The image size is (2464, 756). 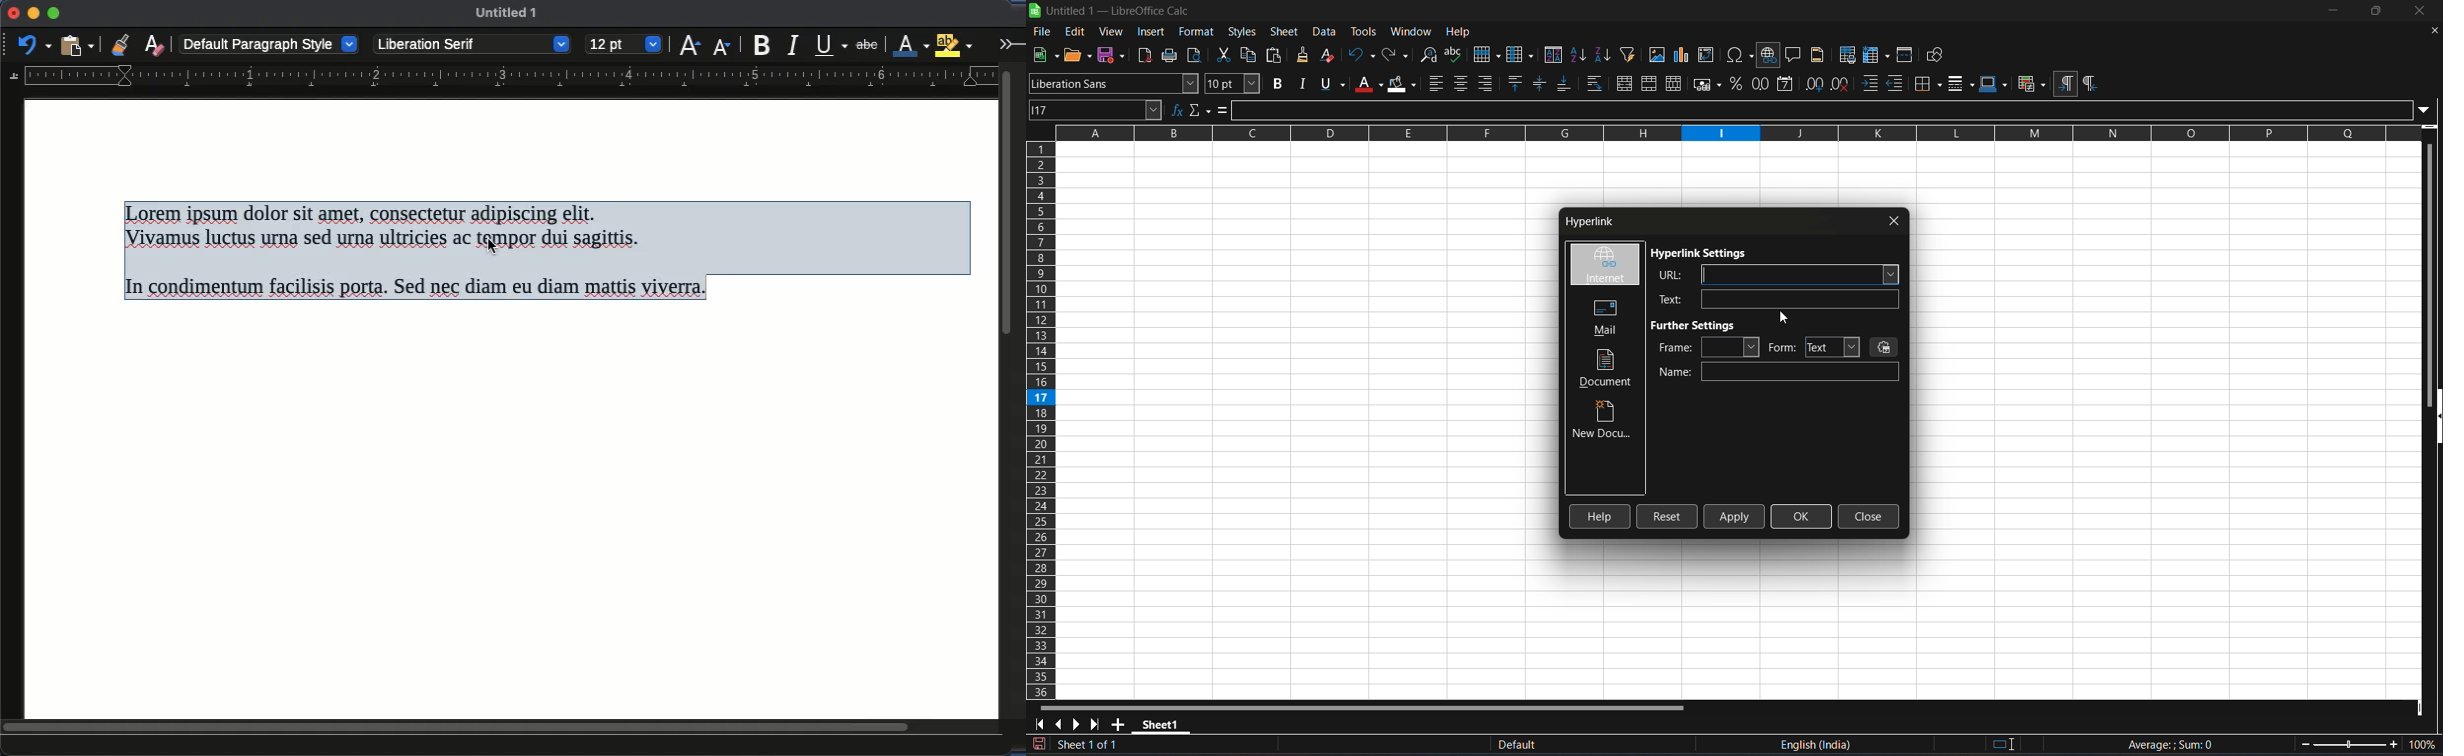 What do you see at coordinates (1278, 83) in the screenshot?
I see `bold` at bounding box center [1278, 83].